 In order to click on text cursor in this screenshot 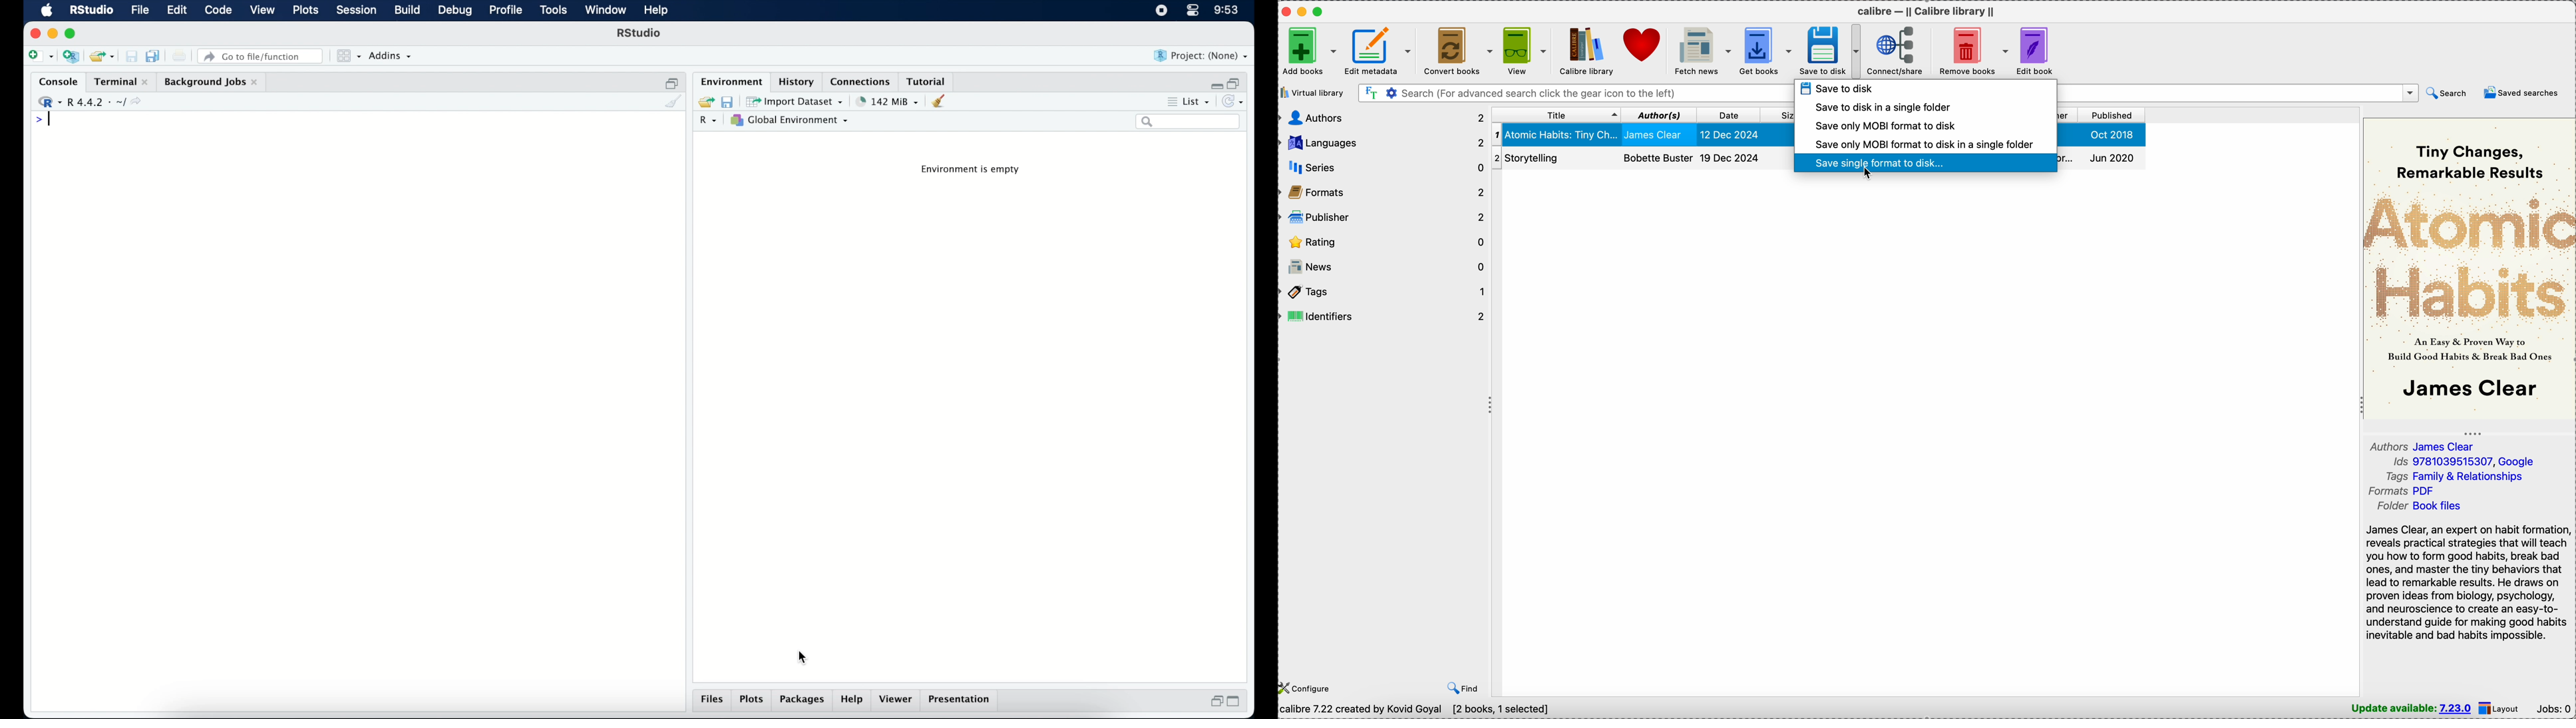, I will do `click(53, 120)`.